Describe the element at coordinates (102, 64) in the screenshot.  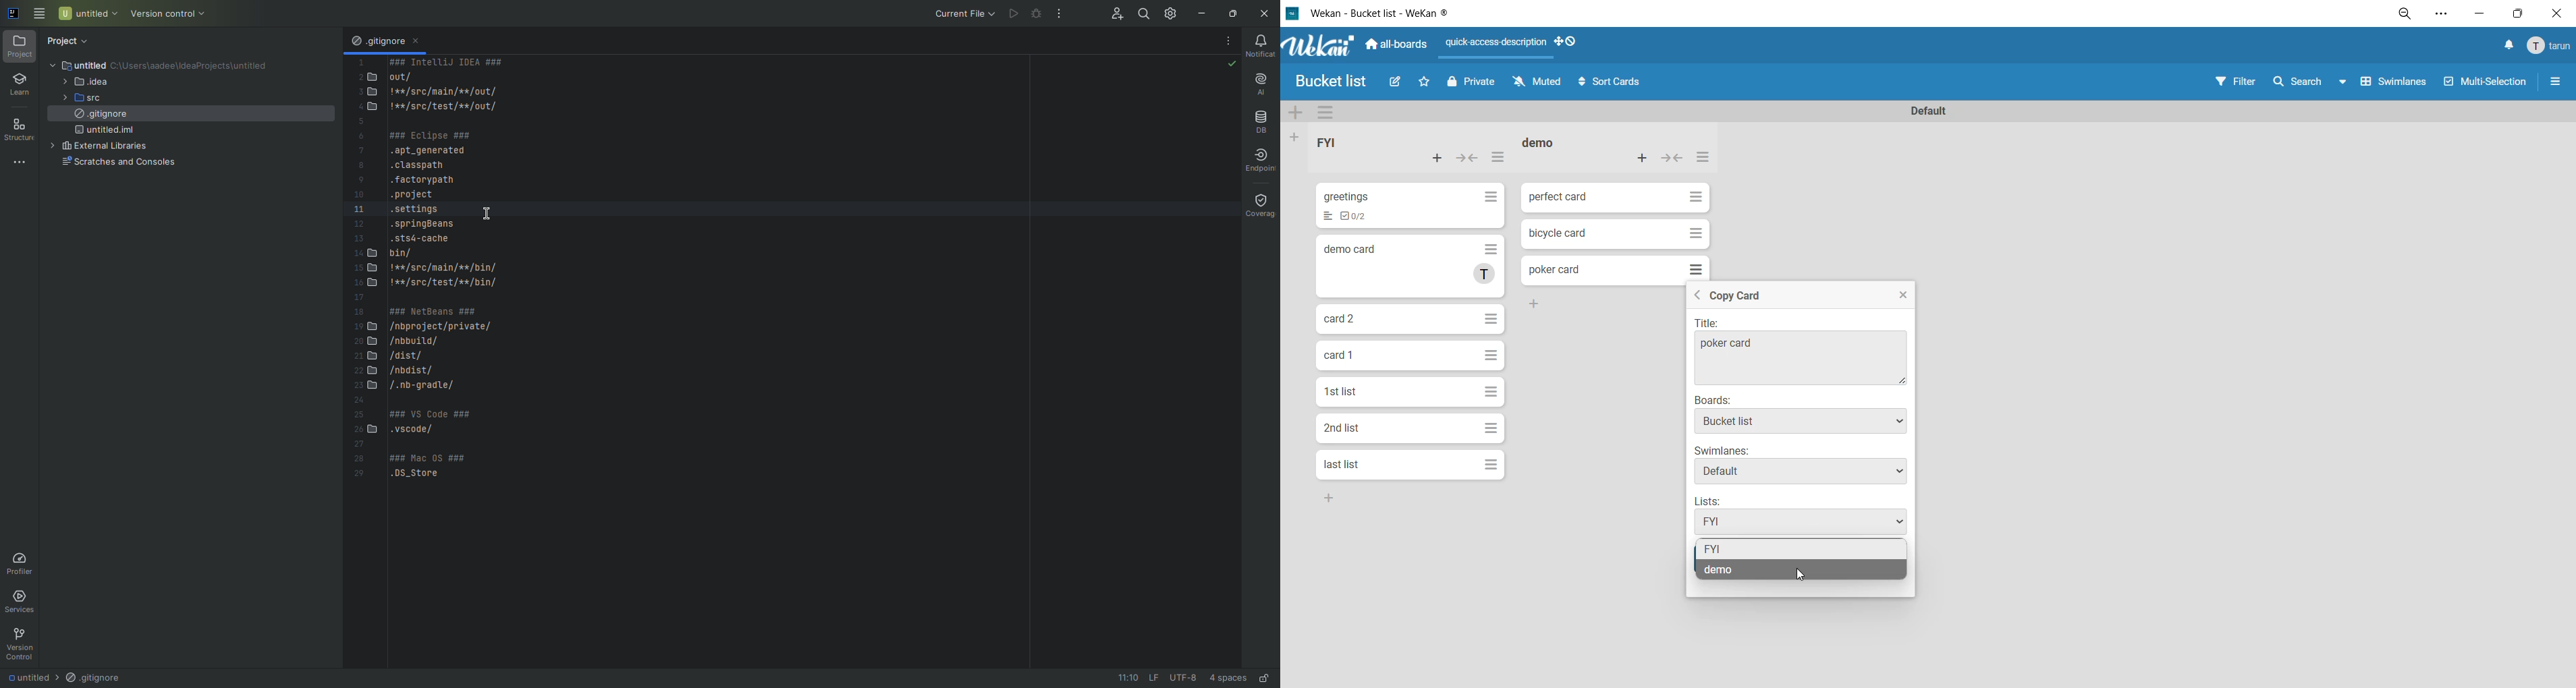
I see `untitled` at that location.